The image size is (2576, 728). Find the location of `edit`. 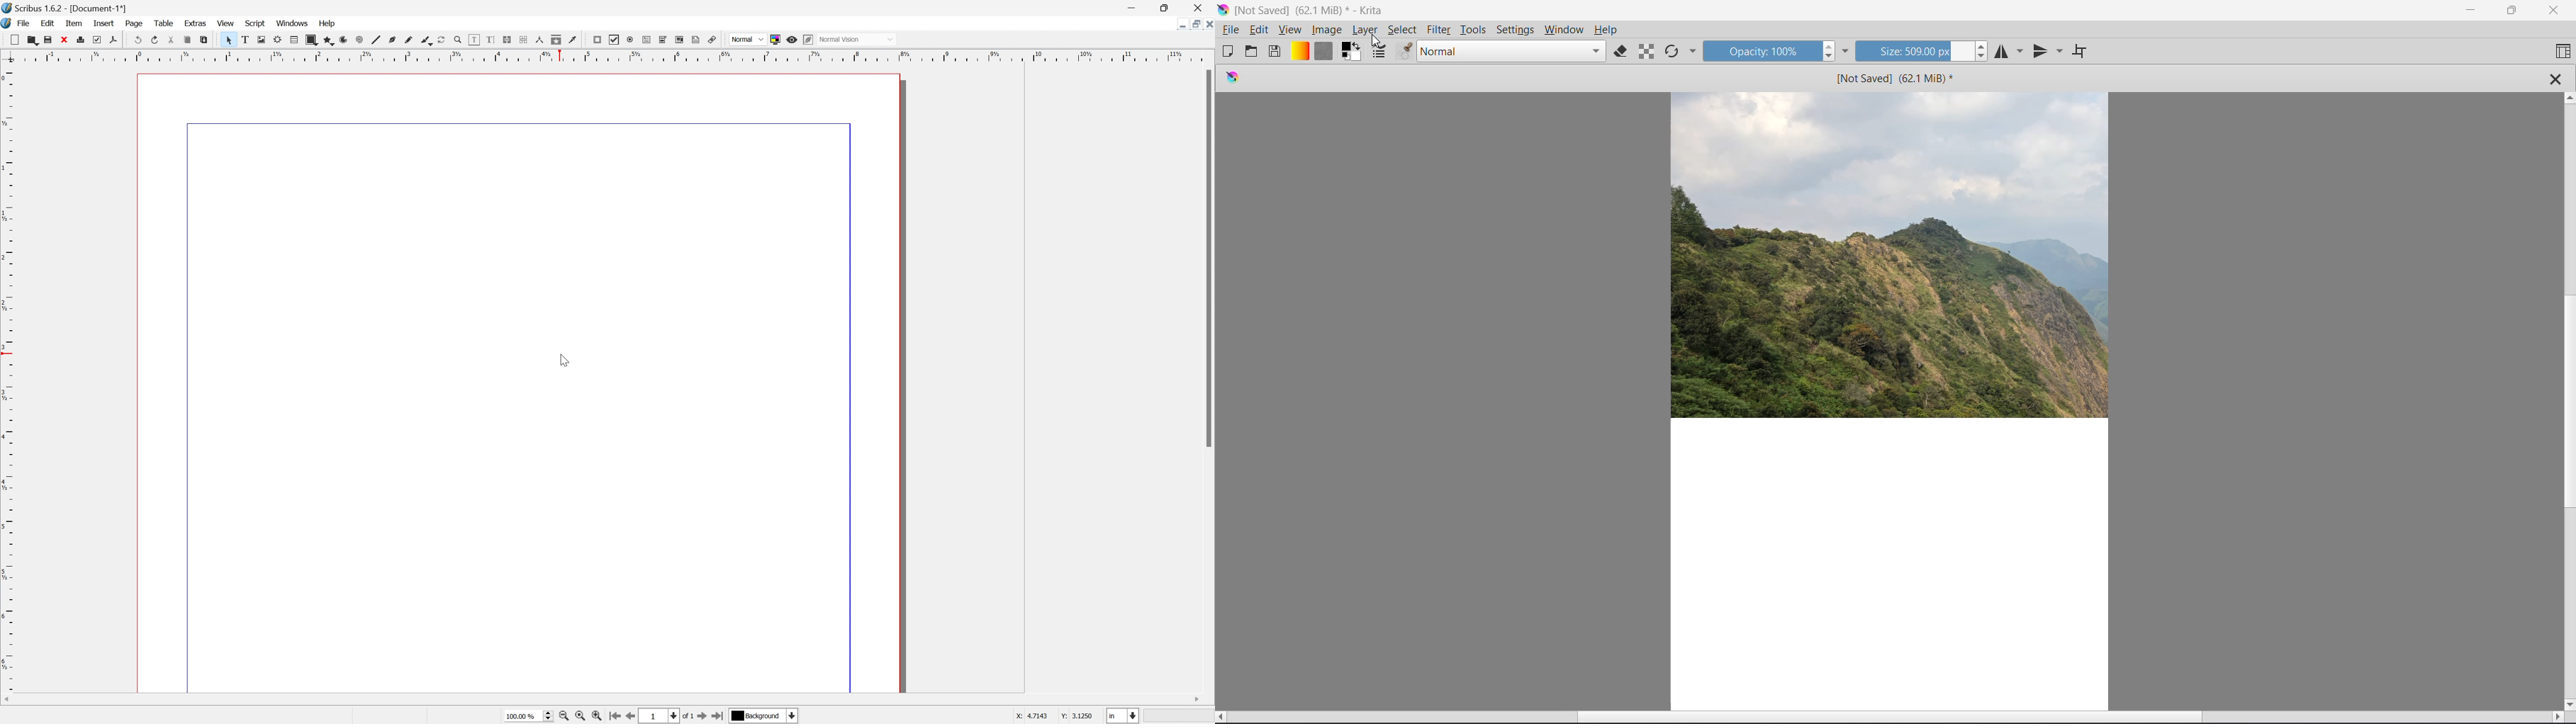

edit is located at coordinates (49, 23).